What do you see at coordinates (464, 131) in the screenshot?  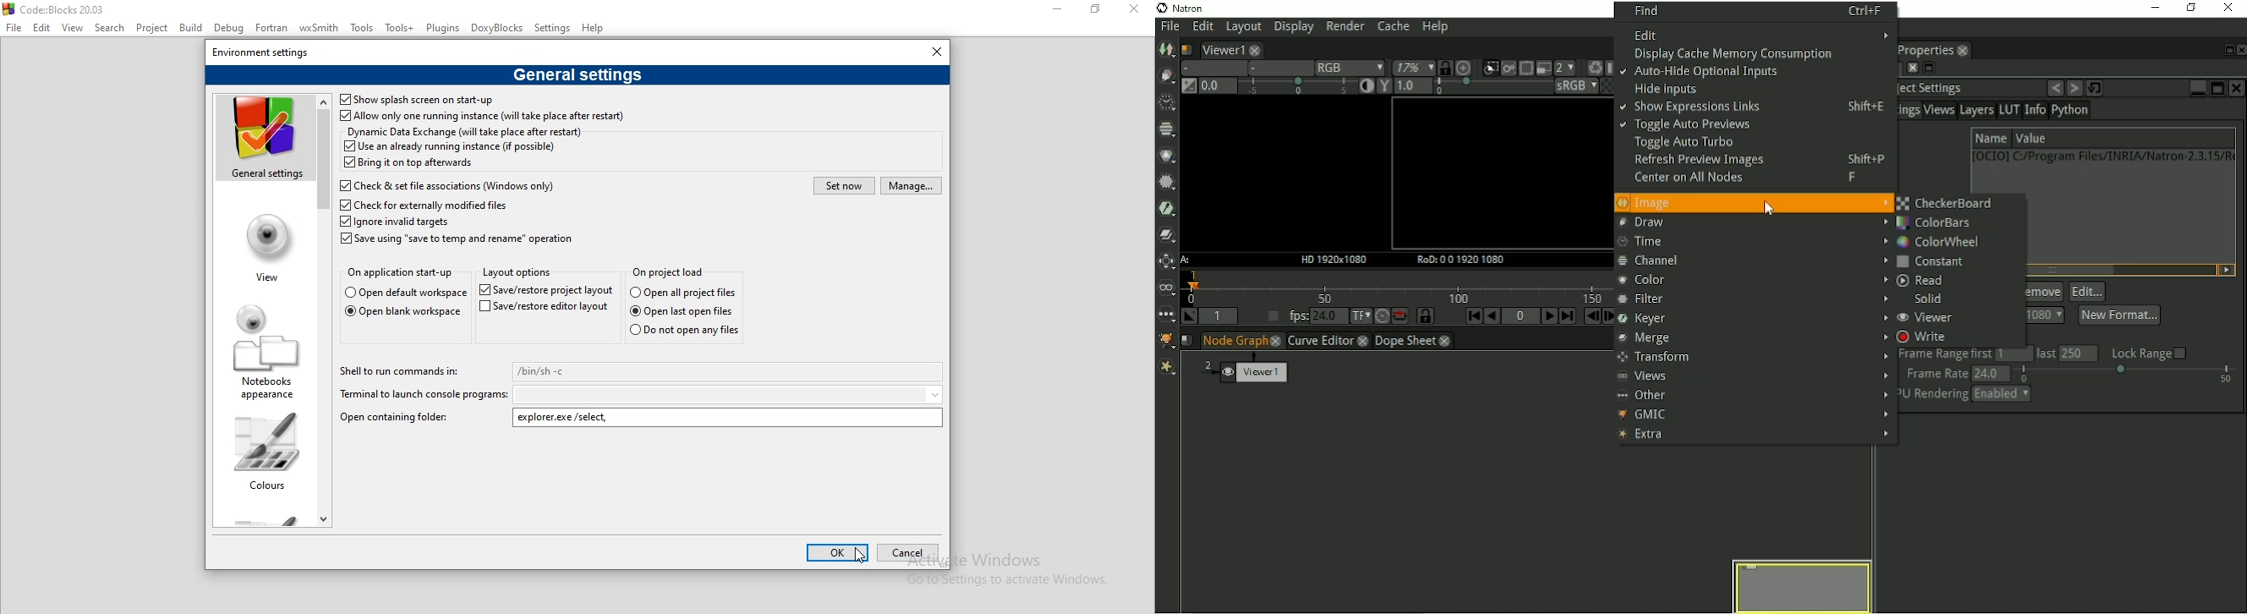 I see `Dynamic Data Exchange (will take place after restart` at bounding box center [464, 131].